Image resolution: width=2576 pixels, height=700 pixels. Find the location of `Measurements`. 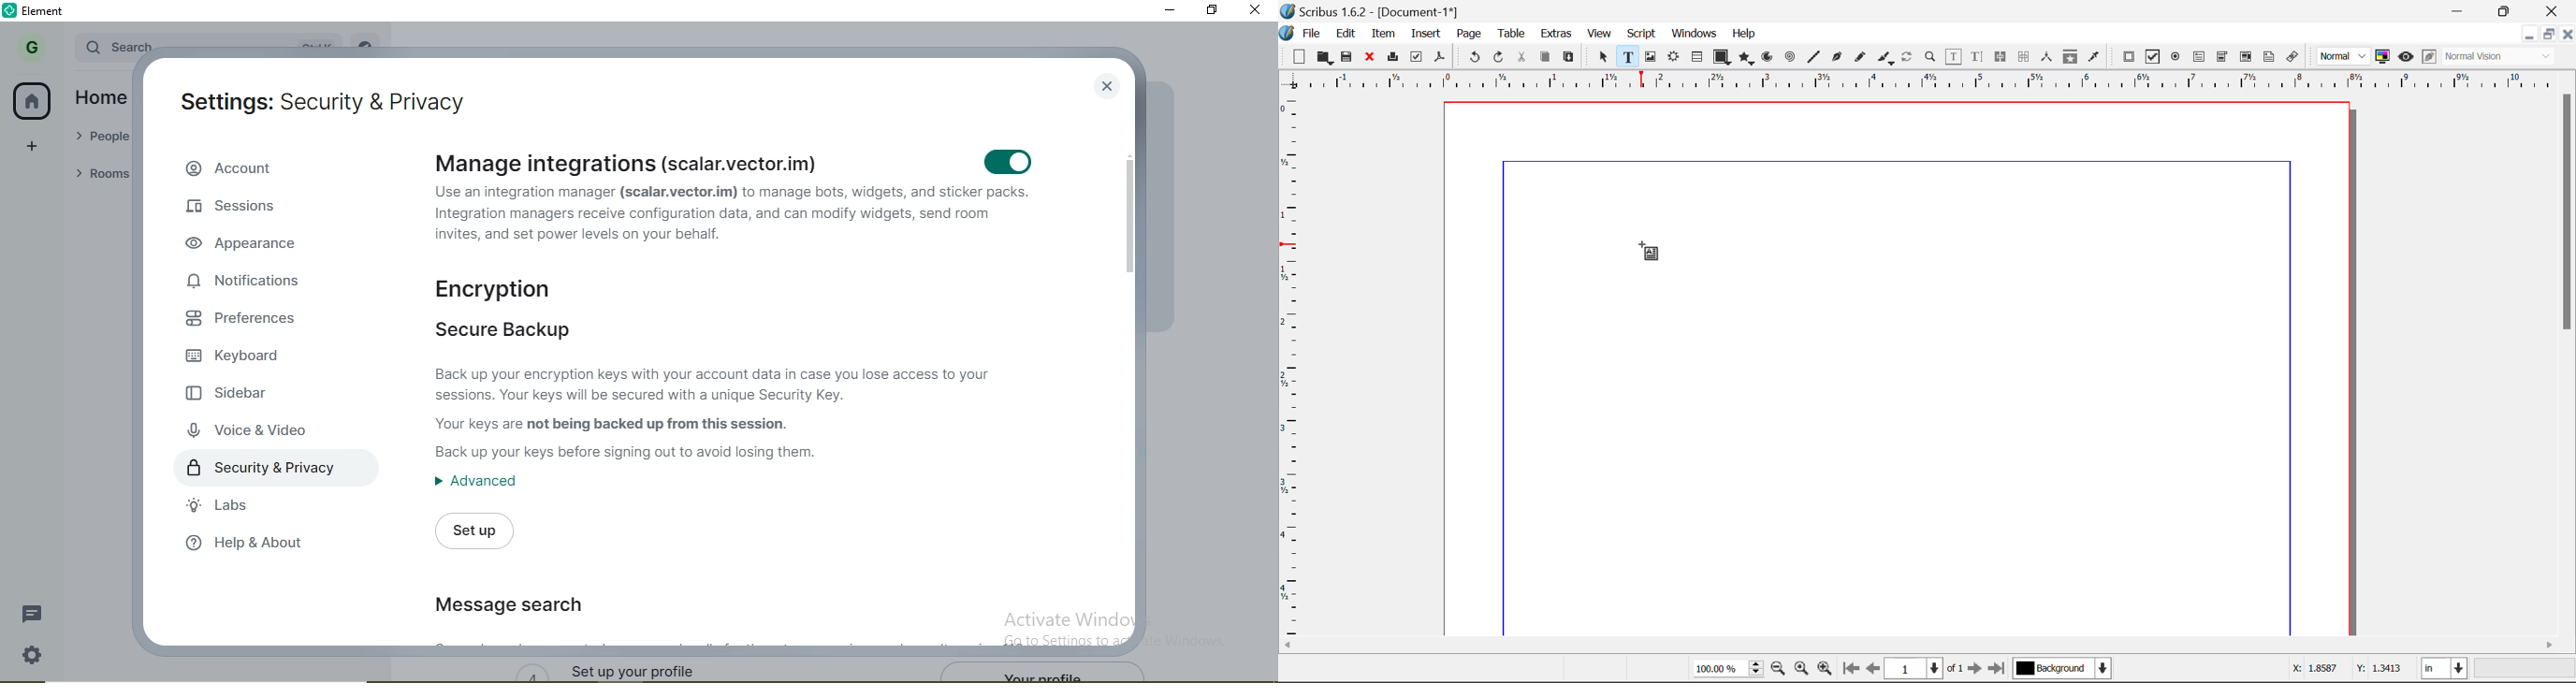

Measurements is located at coordinates (2049, 57).